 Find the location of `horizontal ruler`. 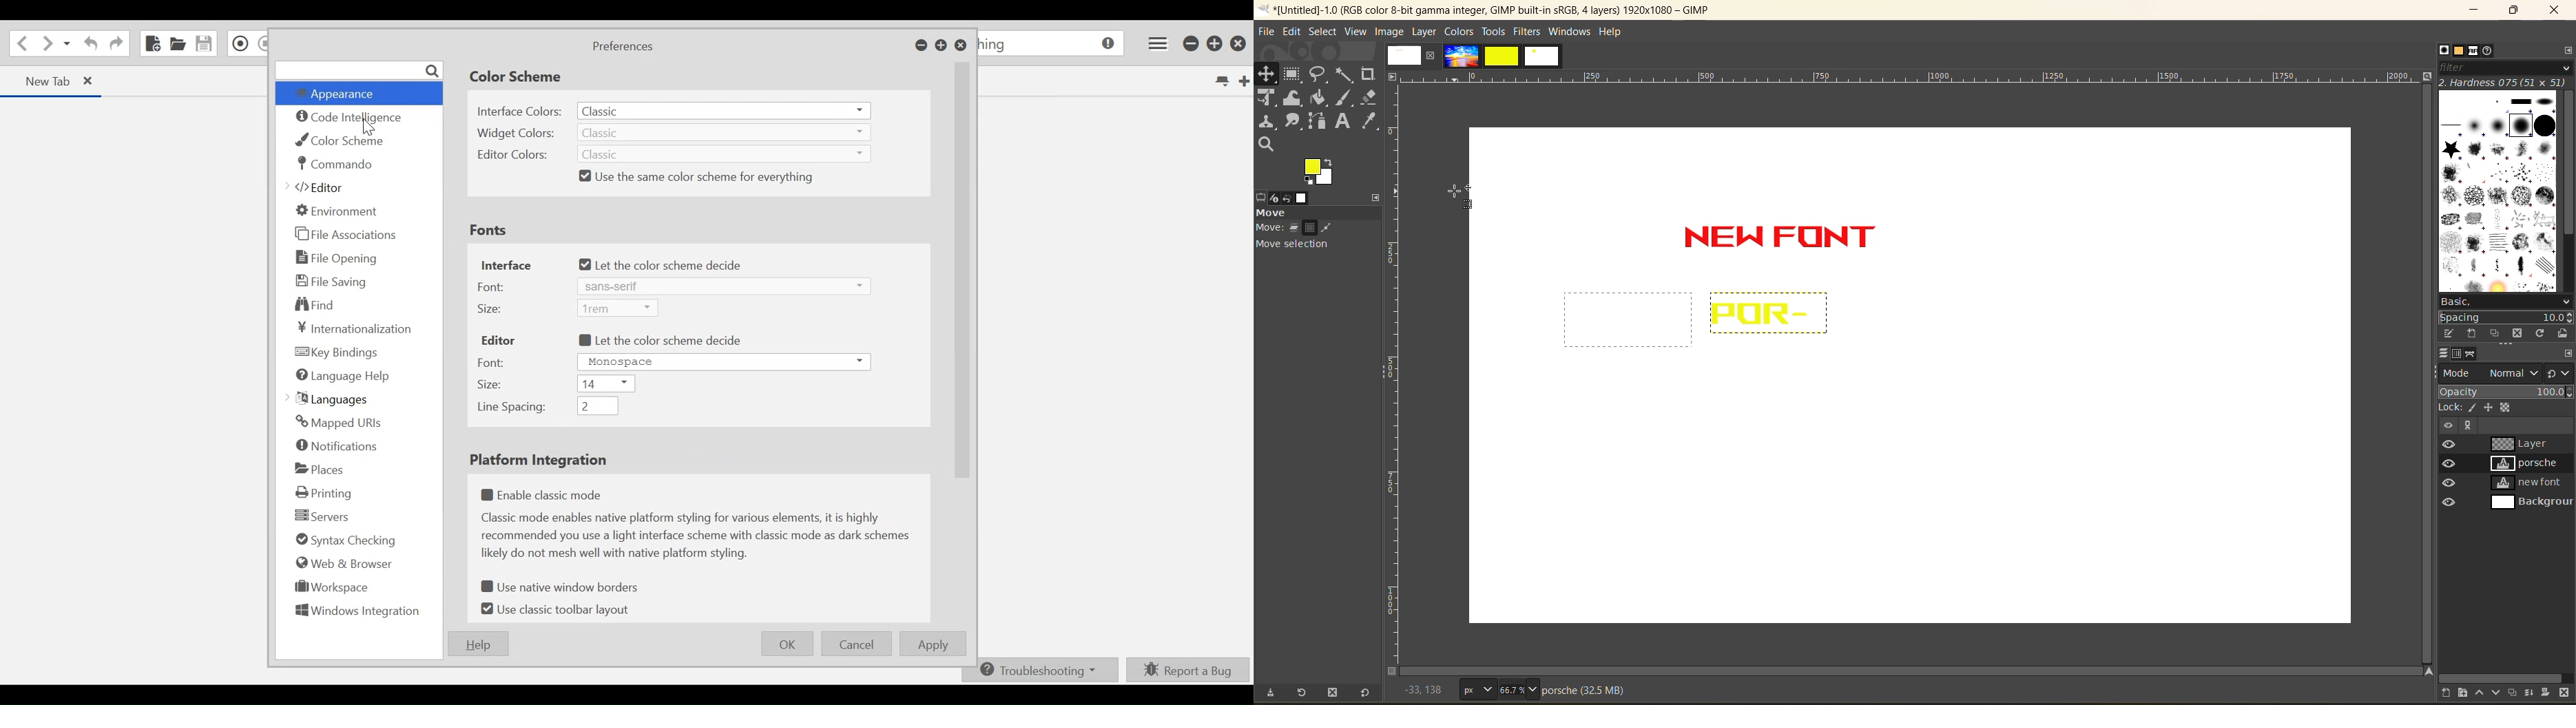

horizontal ruler is located at coordinates (1907, 76).